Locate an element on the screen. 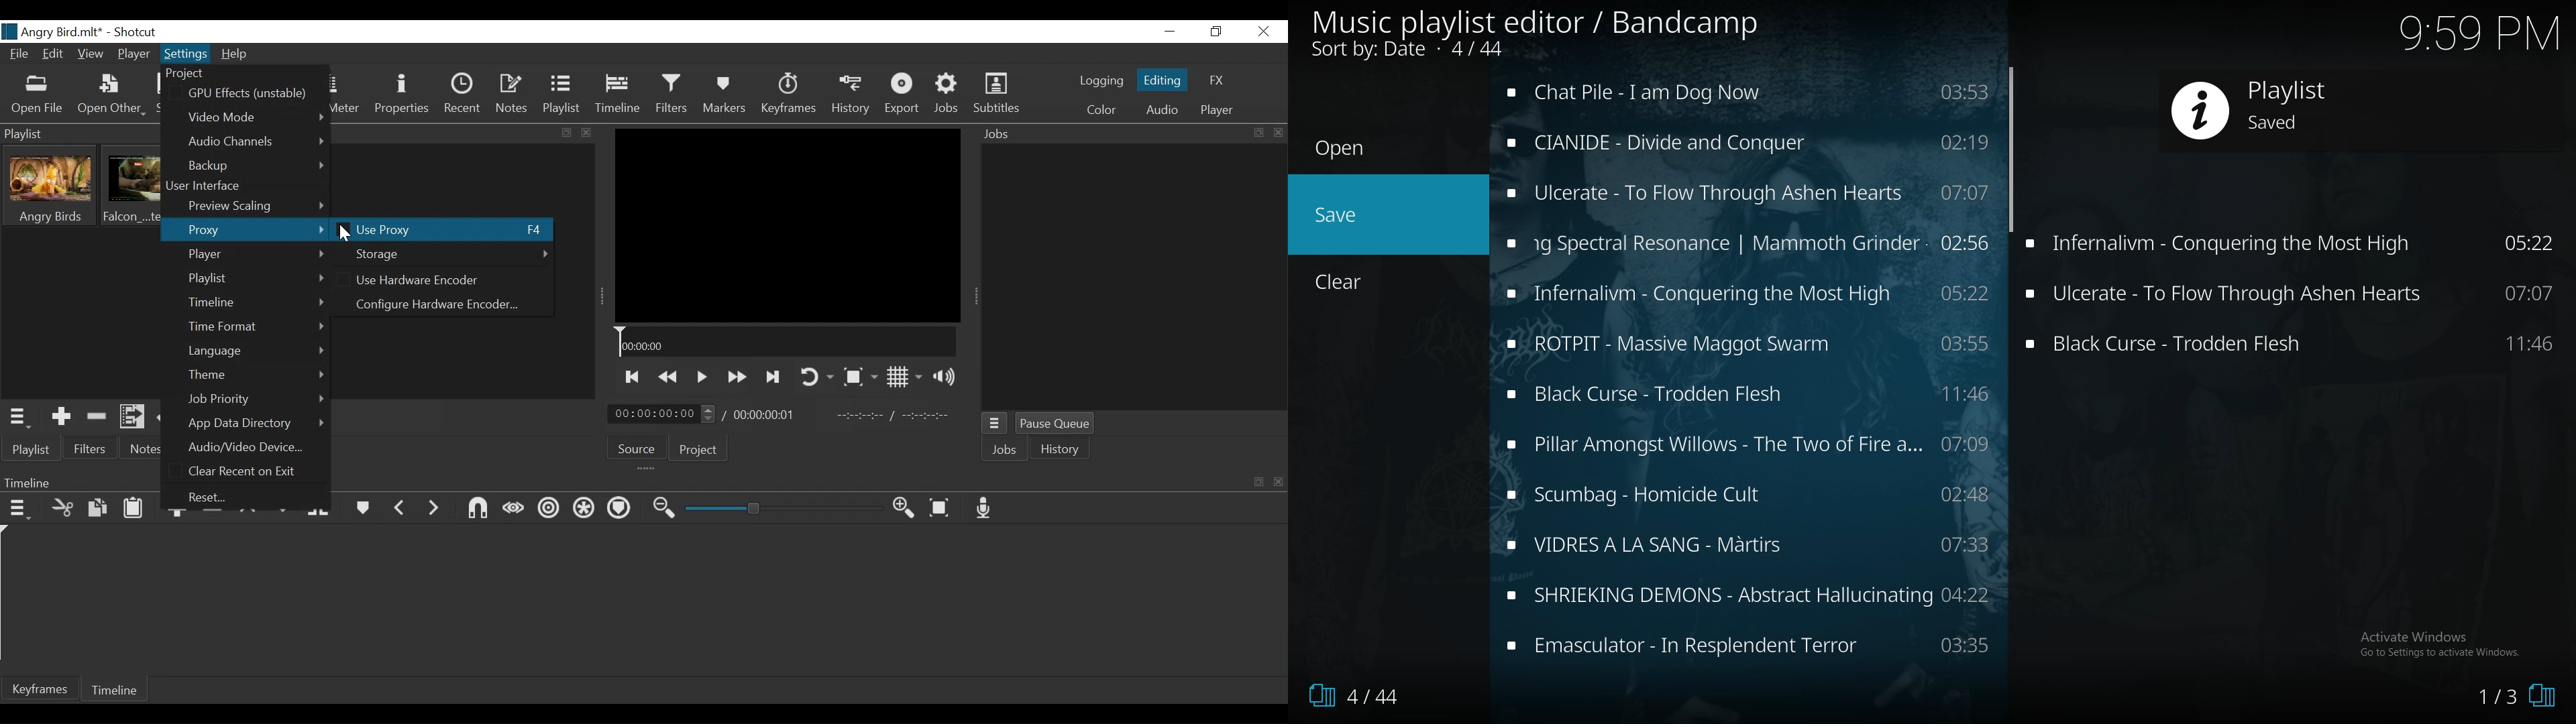  Ripple Marker is located at coordinates (619, 509).